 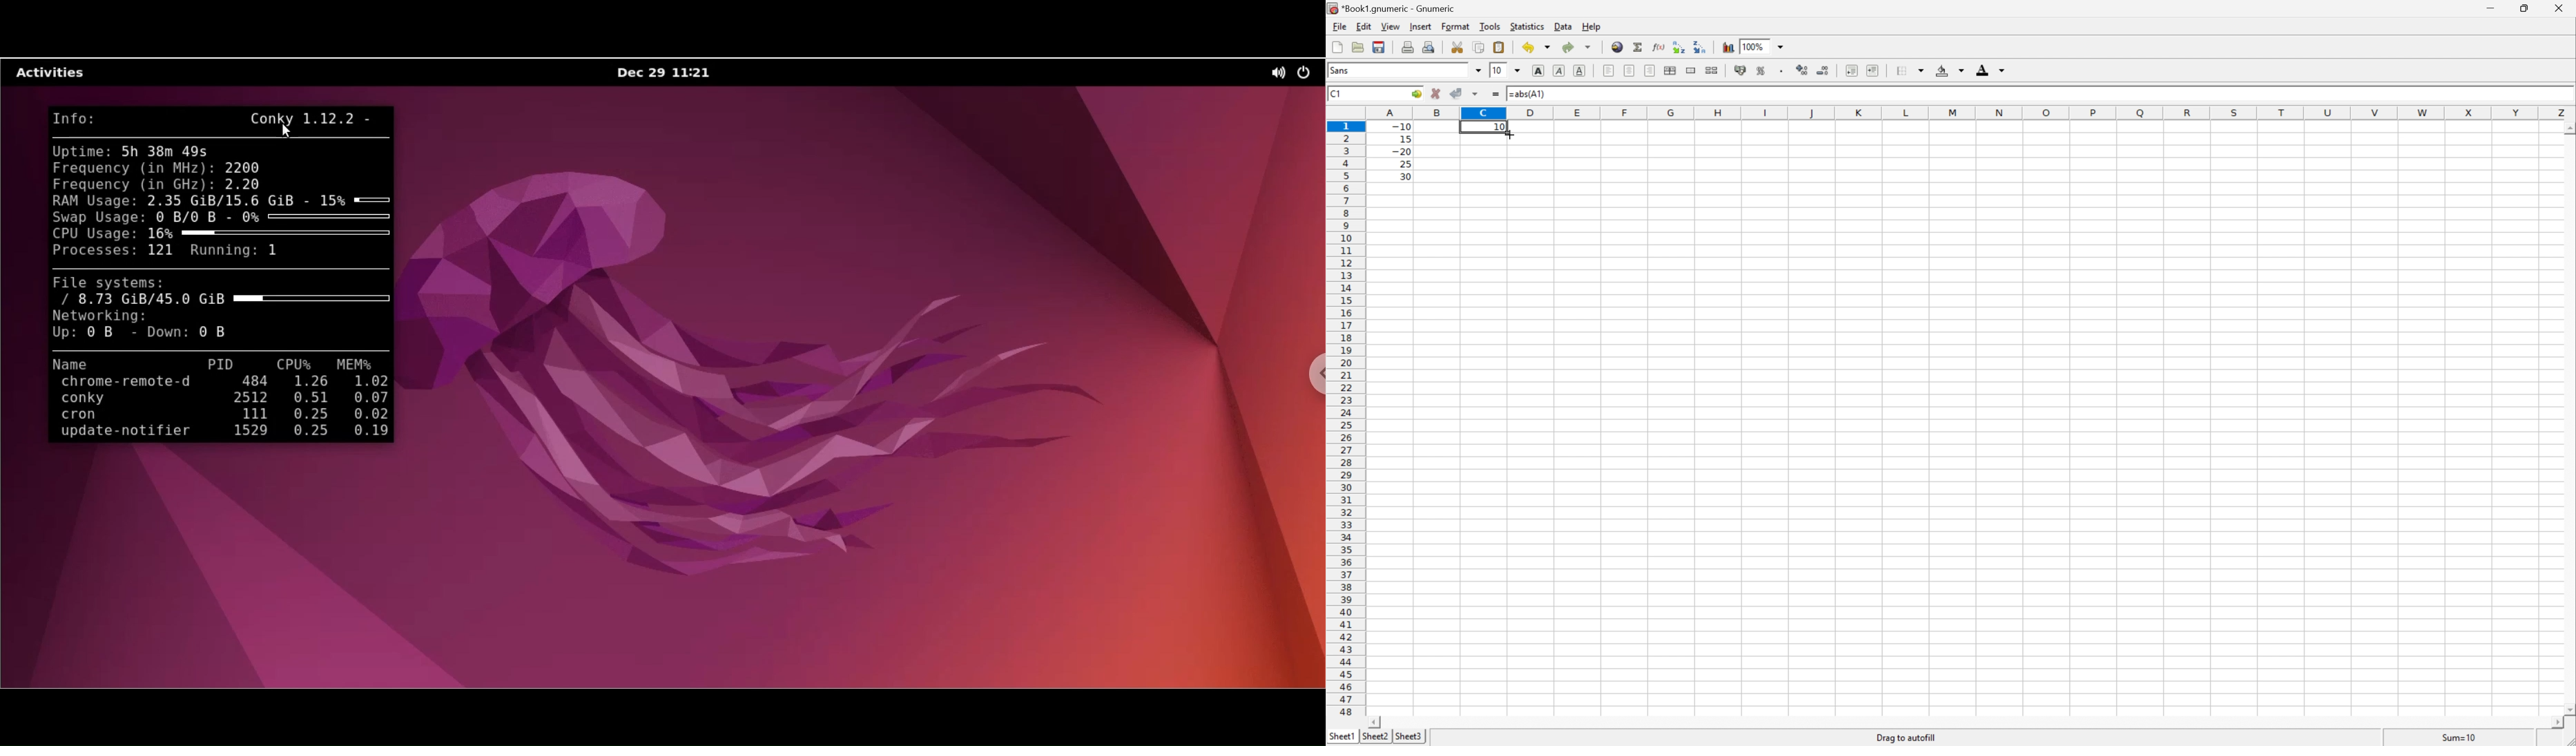 I want to click on Borders, so click(x=1900, y=70).